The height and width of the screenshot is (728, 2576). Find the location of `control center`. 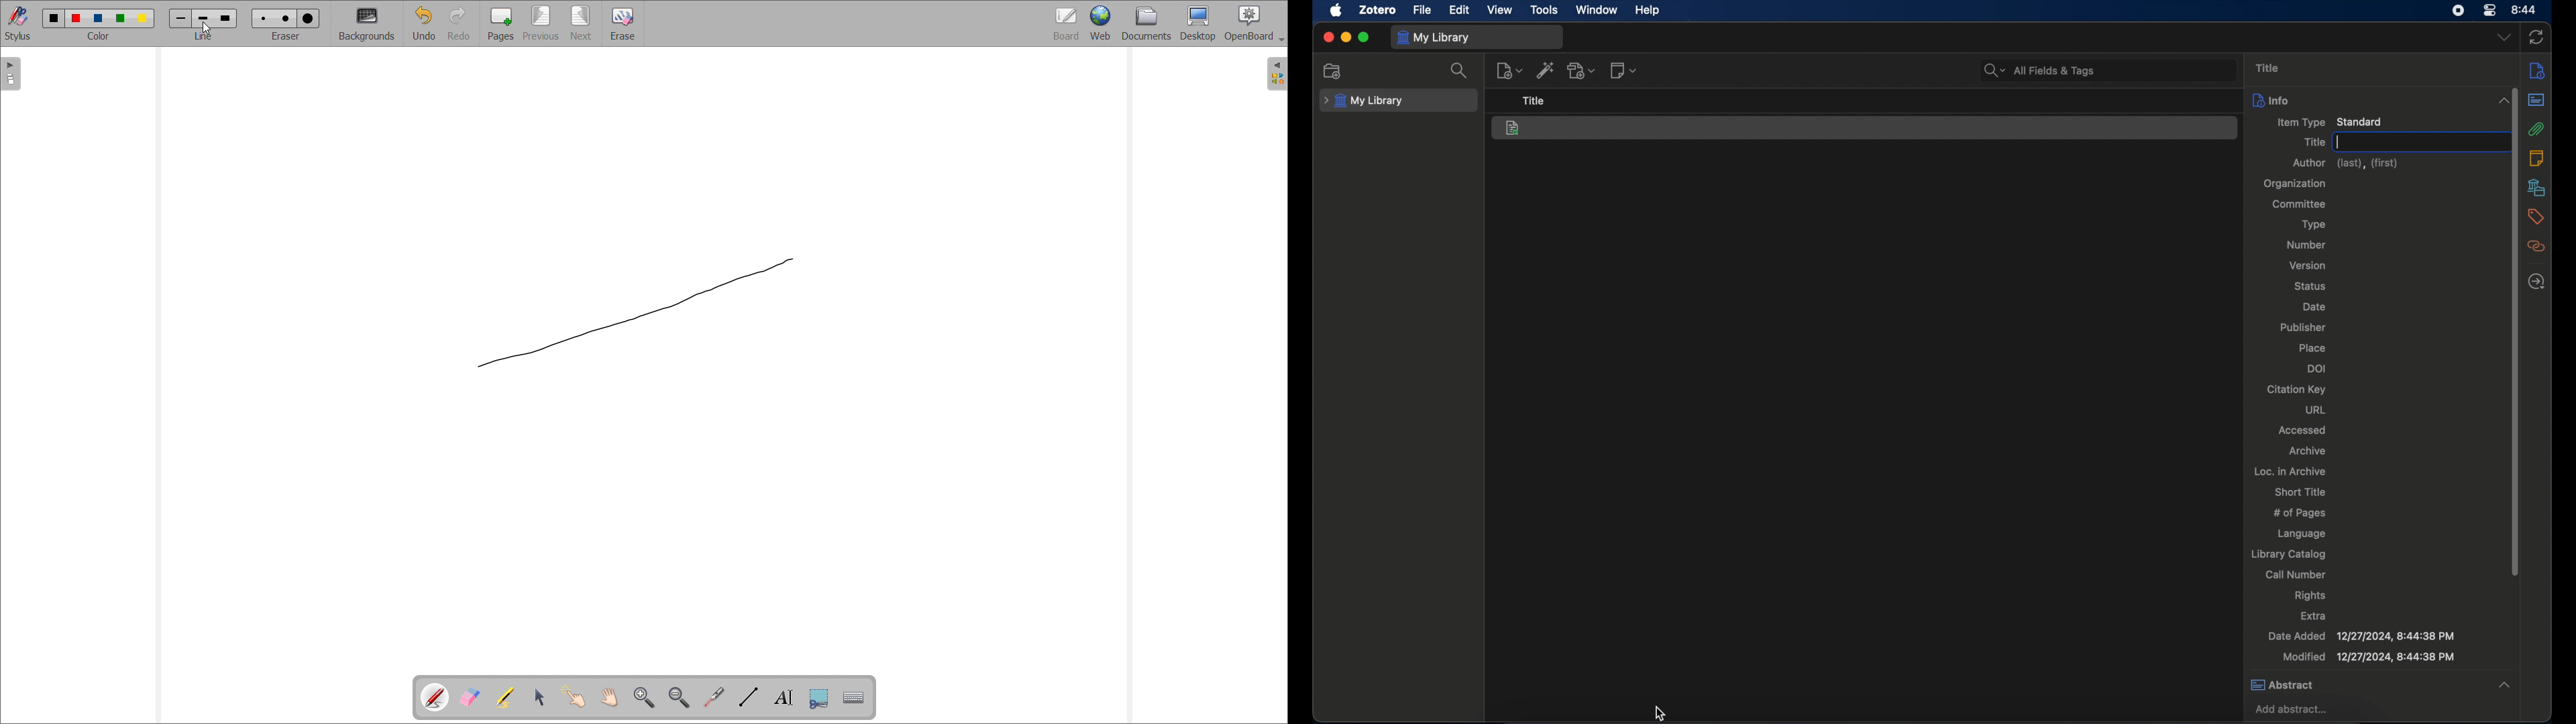

control center is located at coordinates (2491, 11).